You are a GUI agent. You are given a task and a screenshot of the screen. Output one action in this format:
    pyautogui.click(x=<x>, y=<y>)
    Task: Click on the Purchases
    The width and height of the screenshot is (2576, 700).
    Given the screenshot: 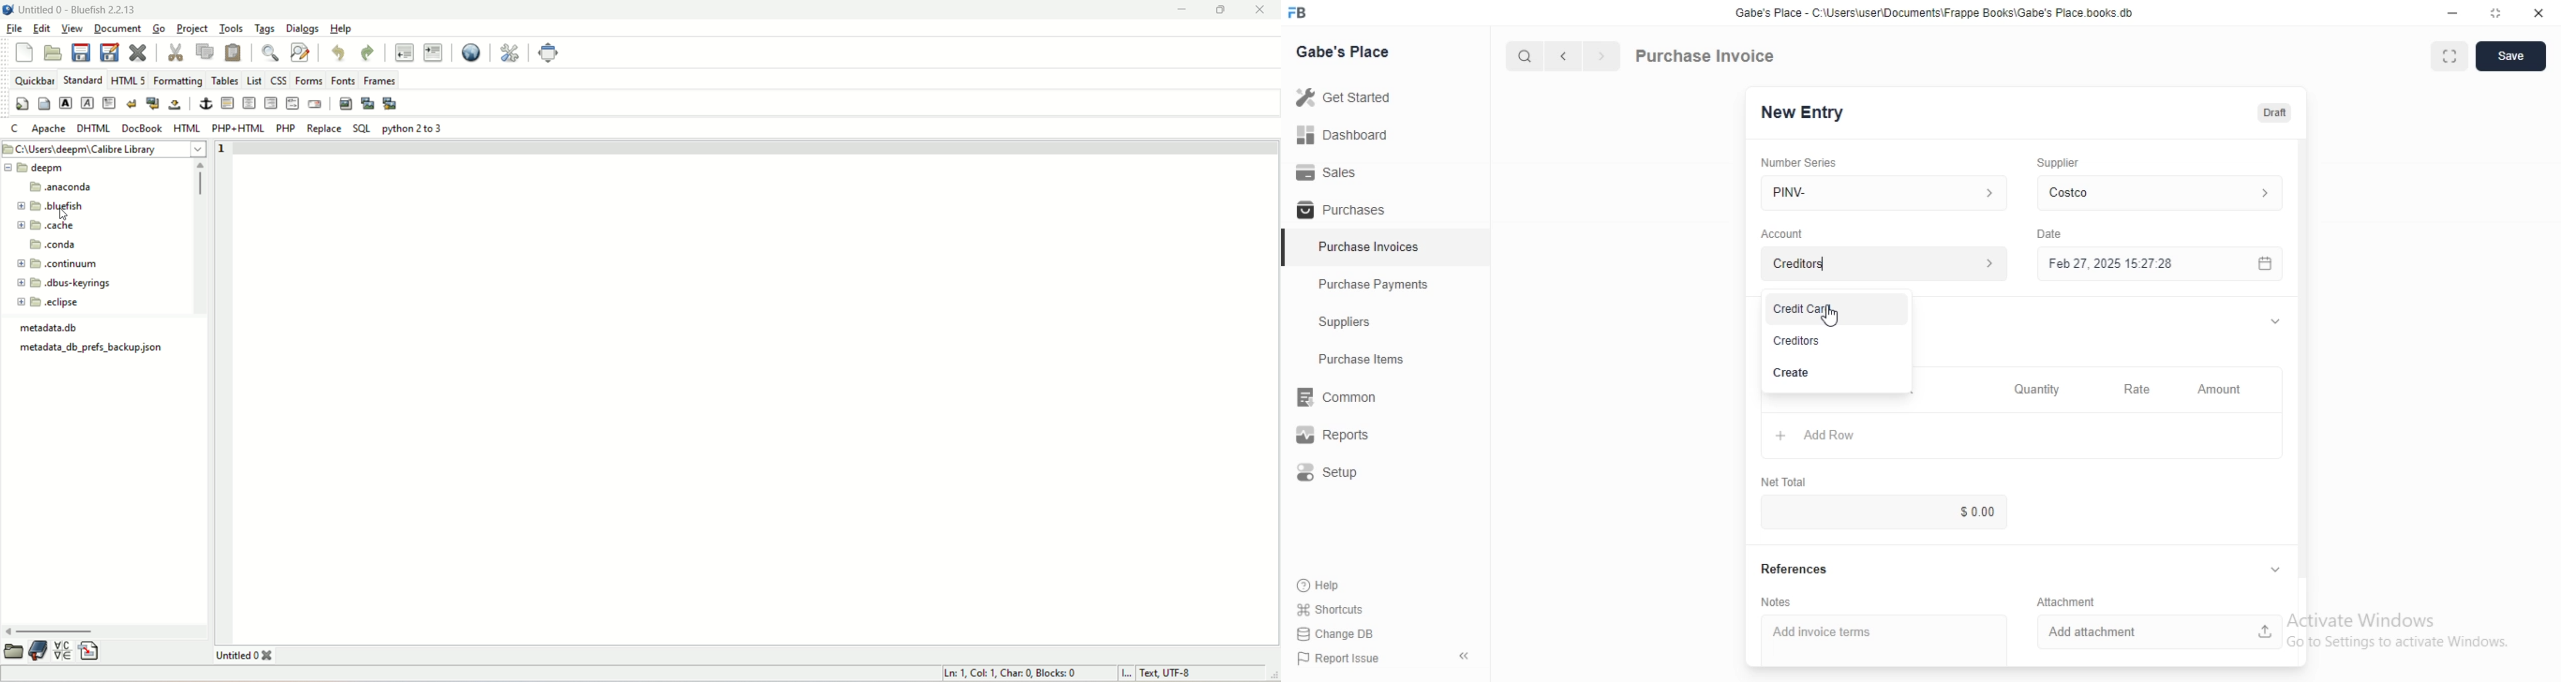 What is the action you would take?
    pyautogui.click(x=1385, y=208)
    